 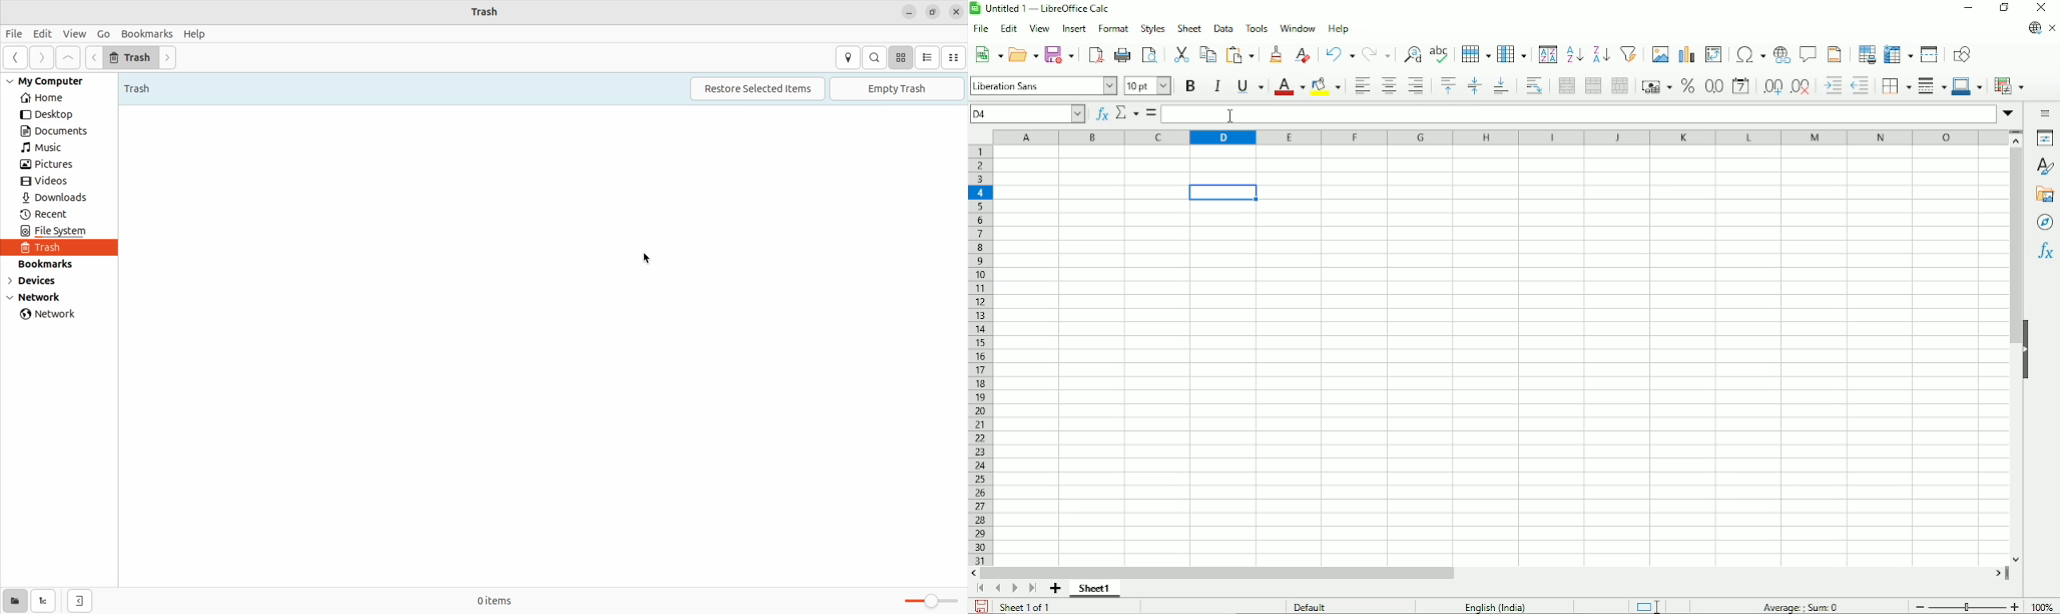 I want to click on Split window, so click(x=1929, y=54).